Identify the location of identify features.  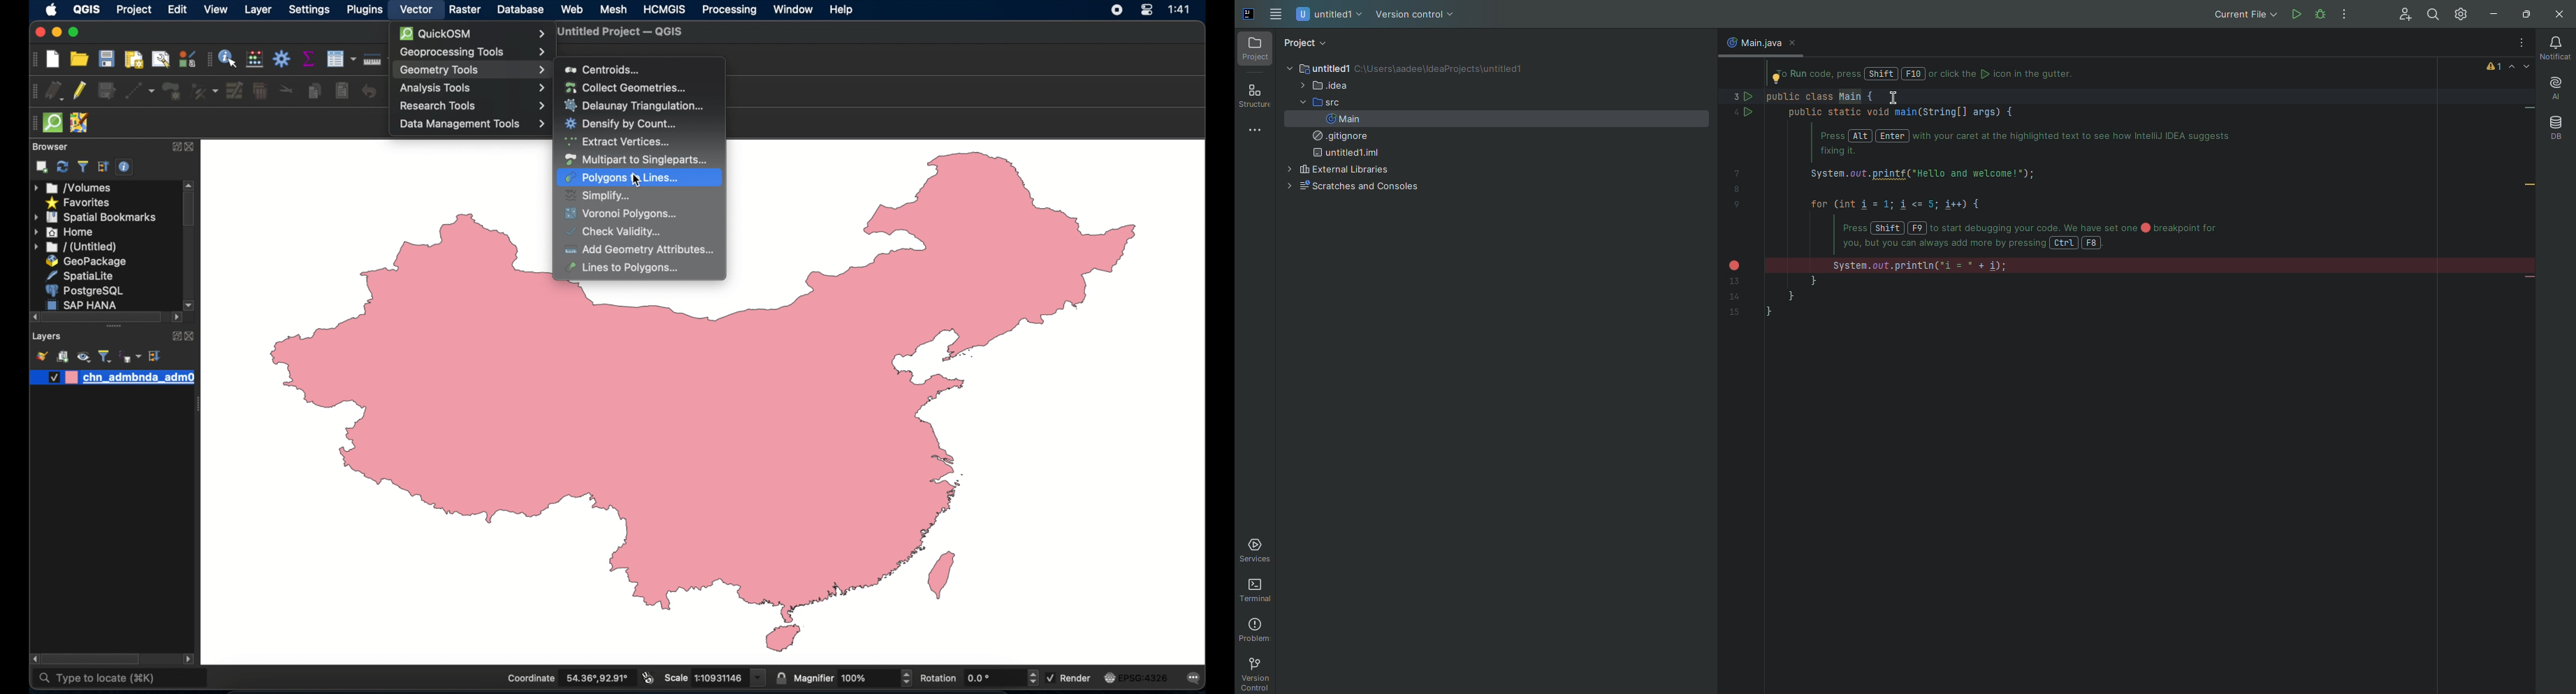
(228, 58).